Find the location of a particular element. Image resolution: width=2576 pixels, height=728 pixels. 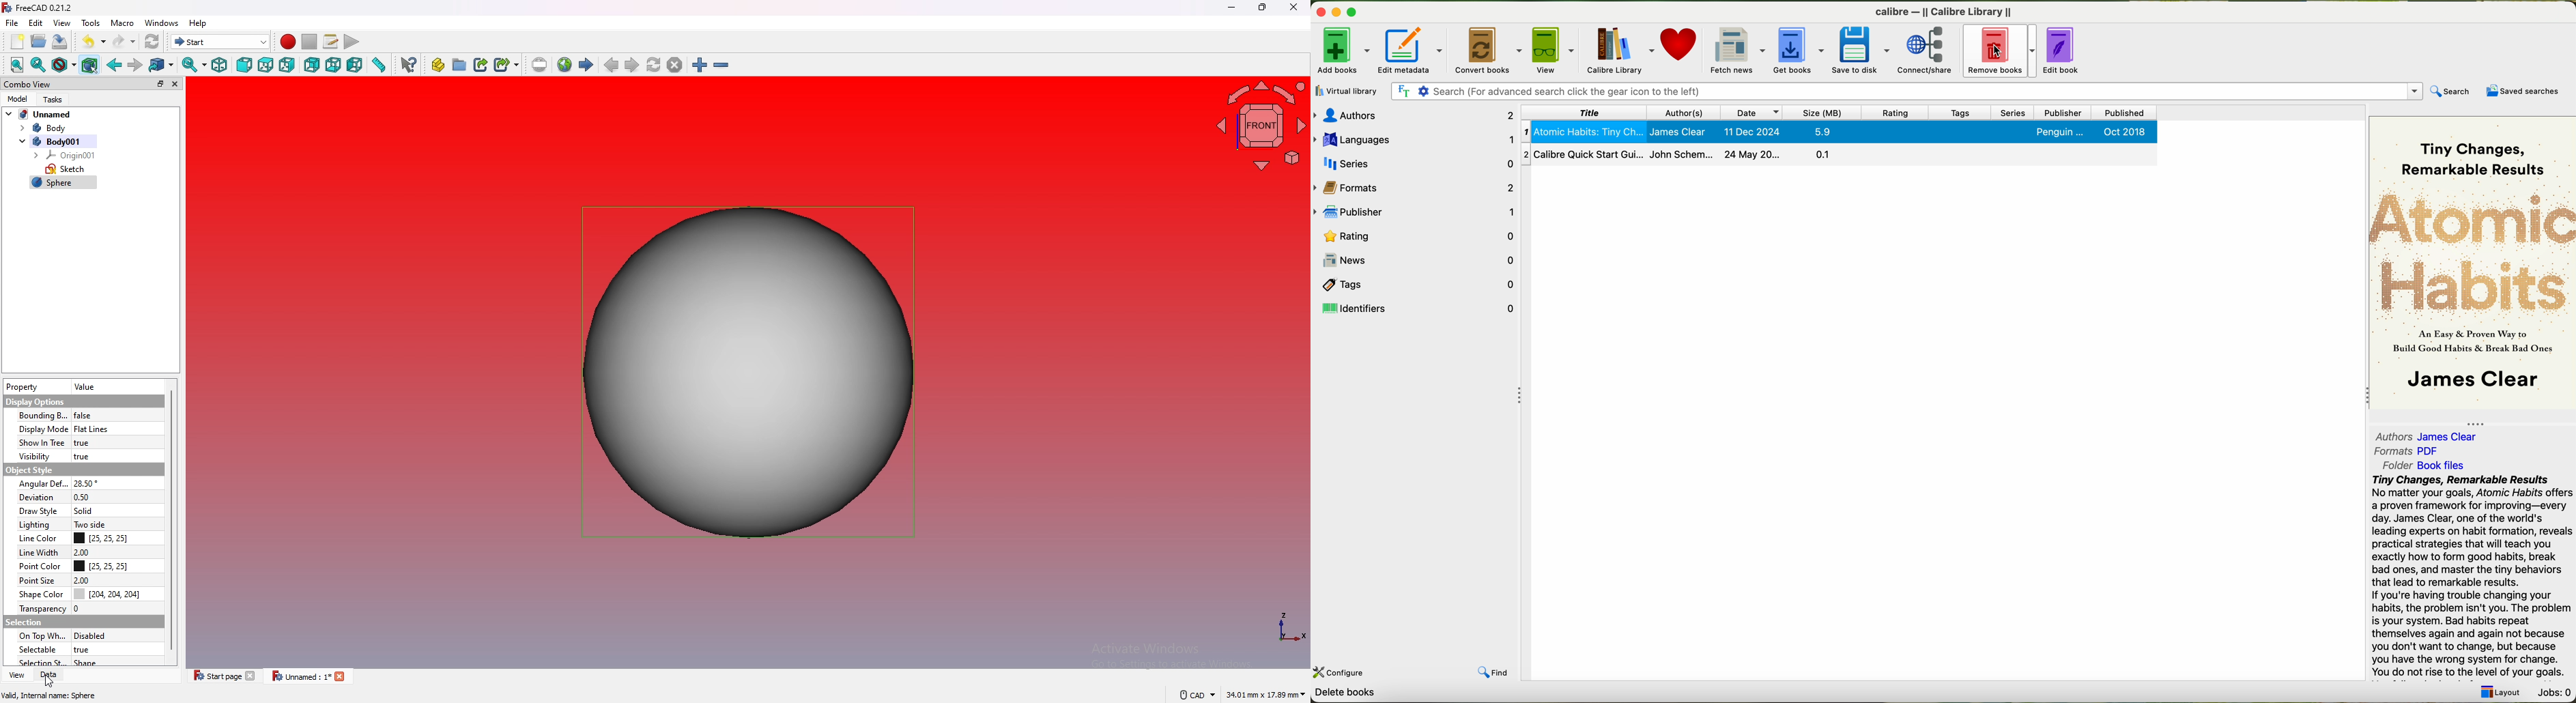

zoom out is located at coordinates (720, 65).